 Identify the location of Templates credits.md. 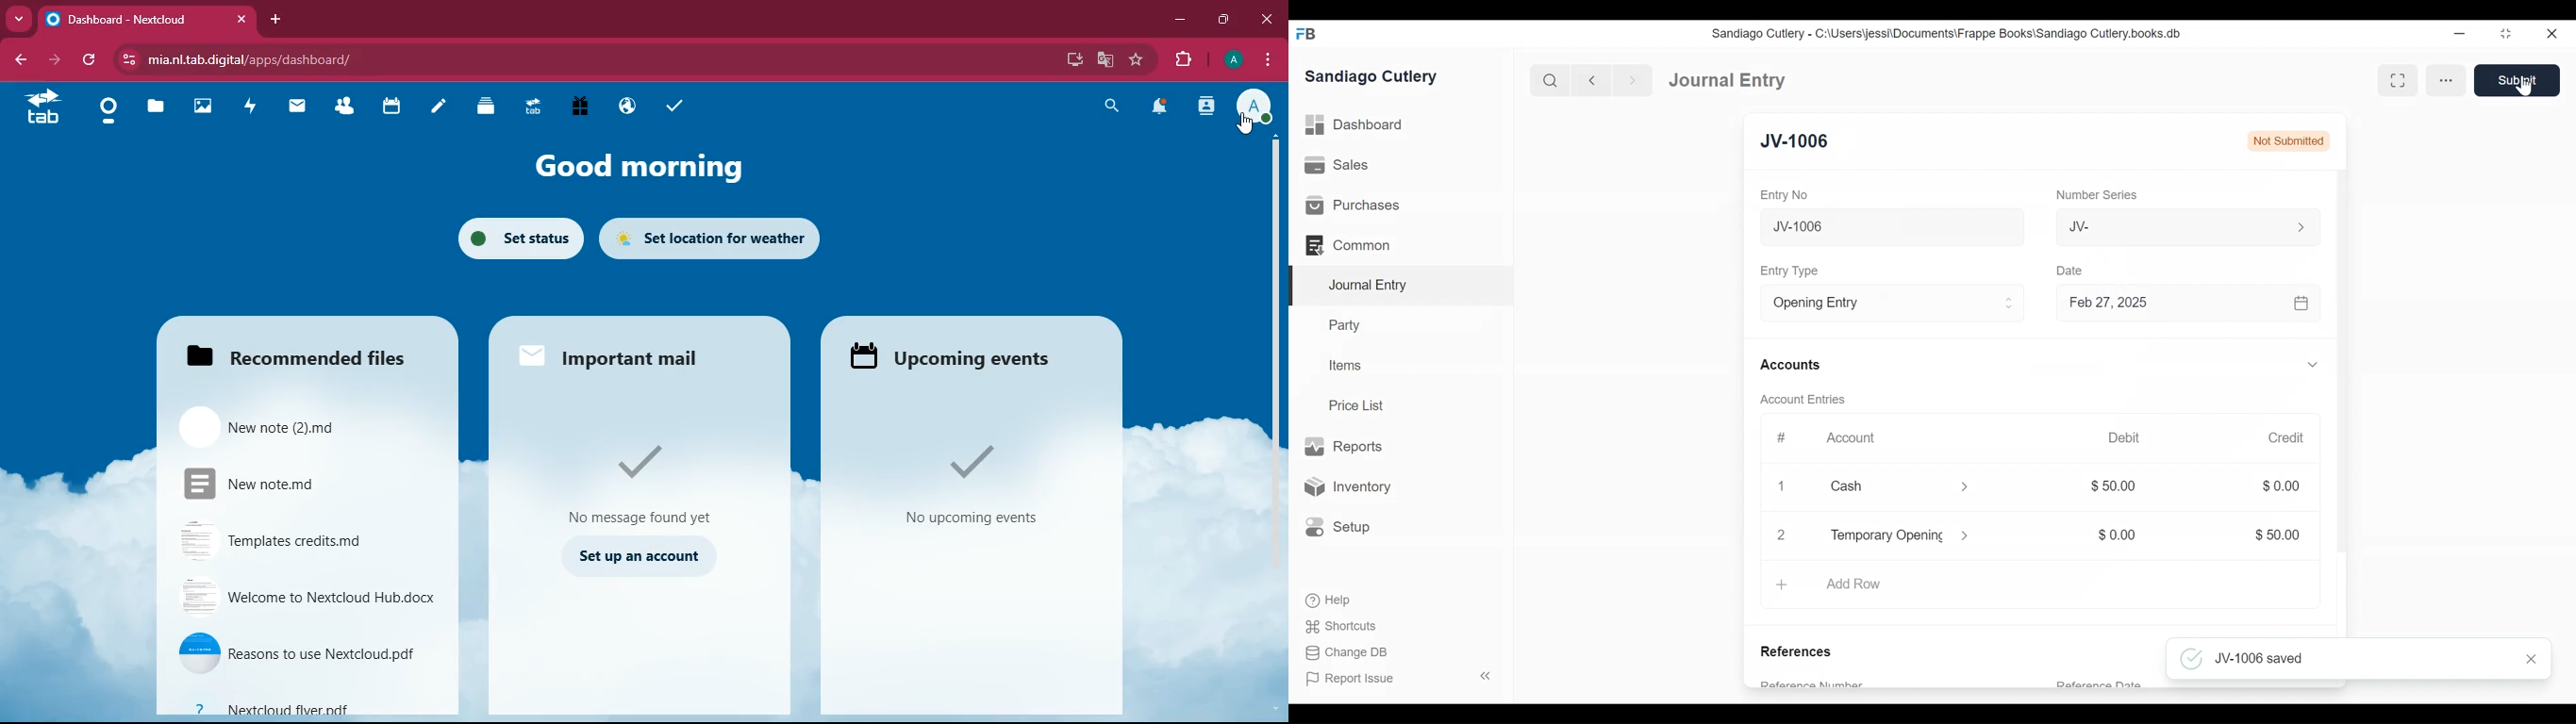
(300, 543).